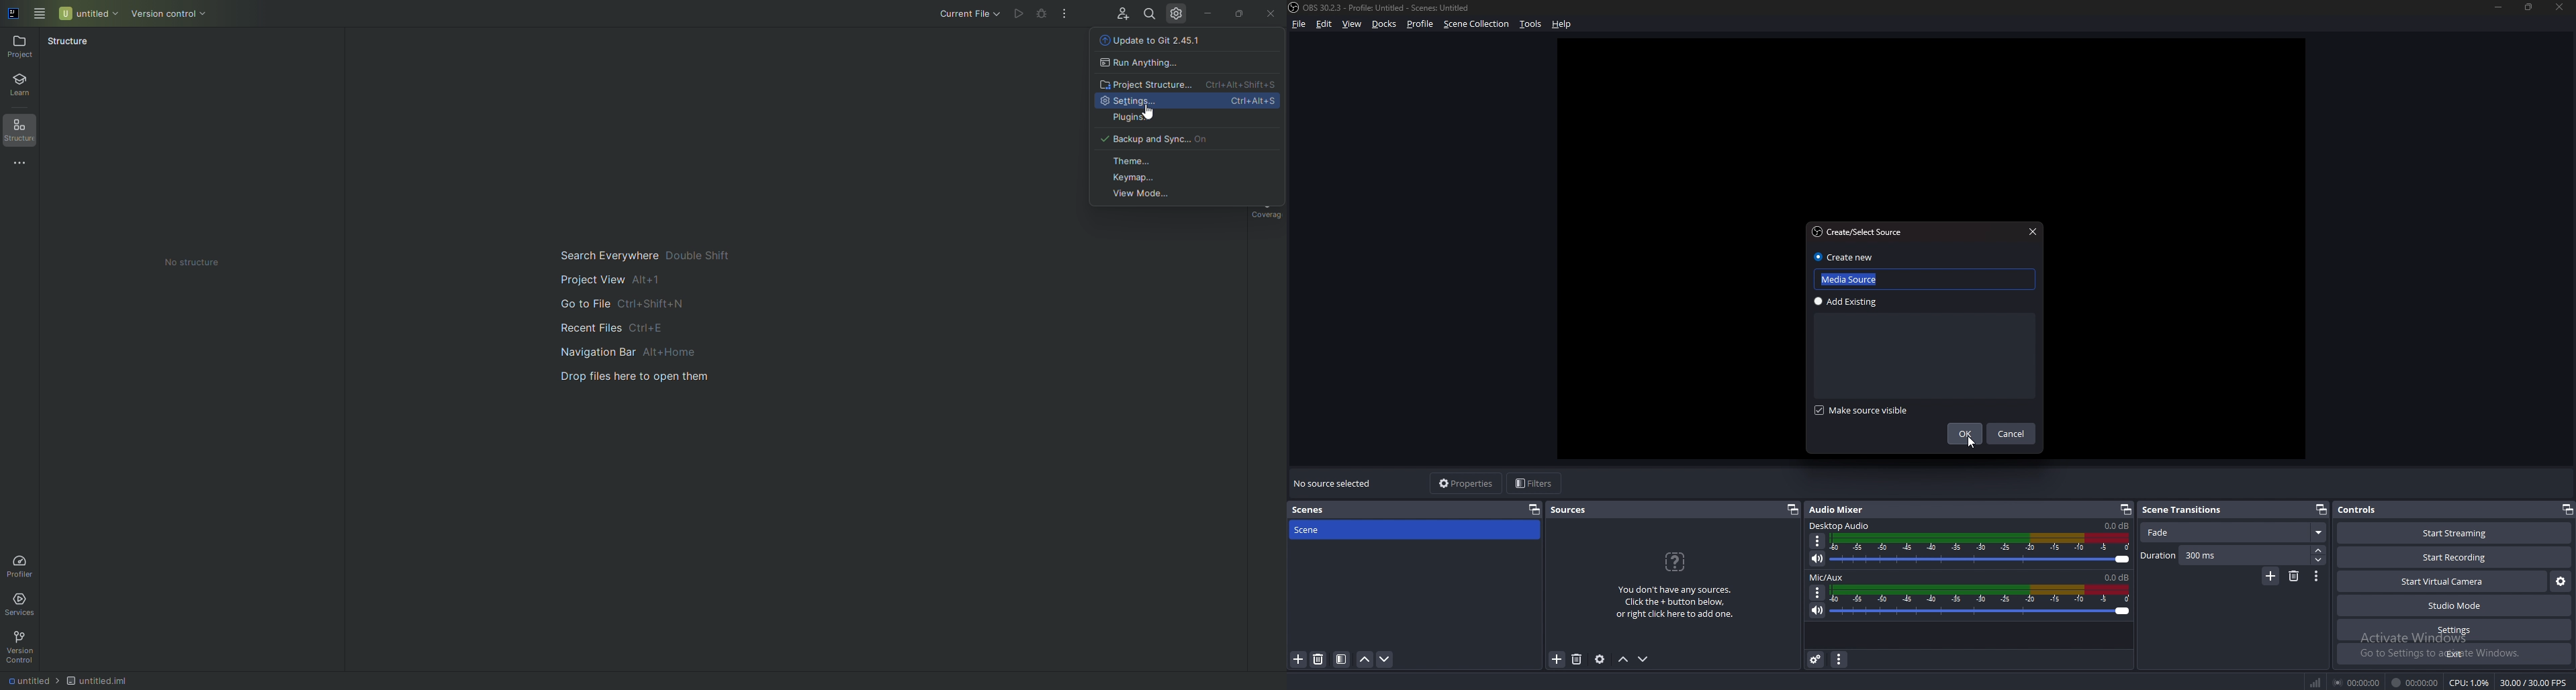  What do you see at coordinates (2359, 509) in the screenshot?
I see `Controls ` at bounding box center [2359, 509].